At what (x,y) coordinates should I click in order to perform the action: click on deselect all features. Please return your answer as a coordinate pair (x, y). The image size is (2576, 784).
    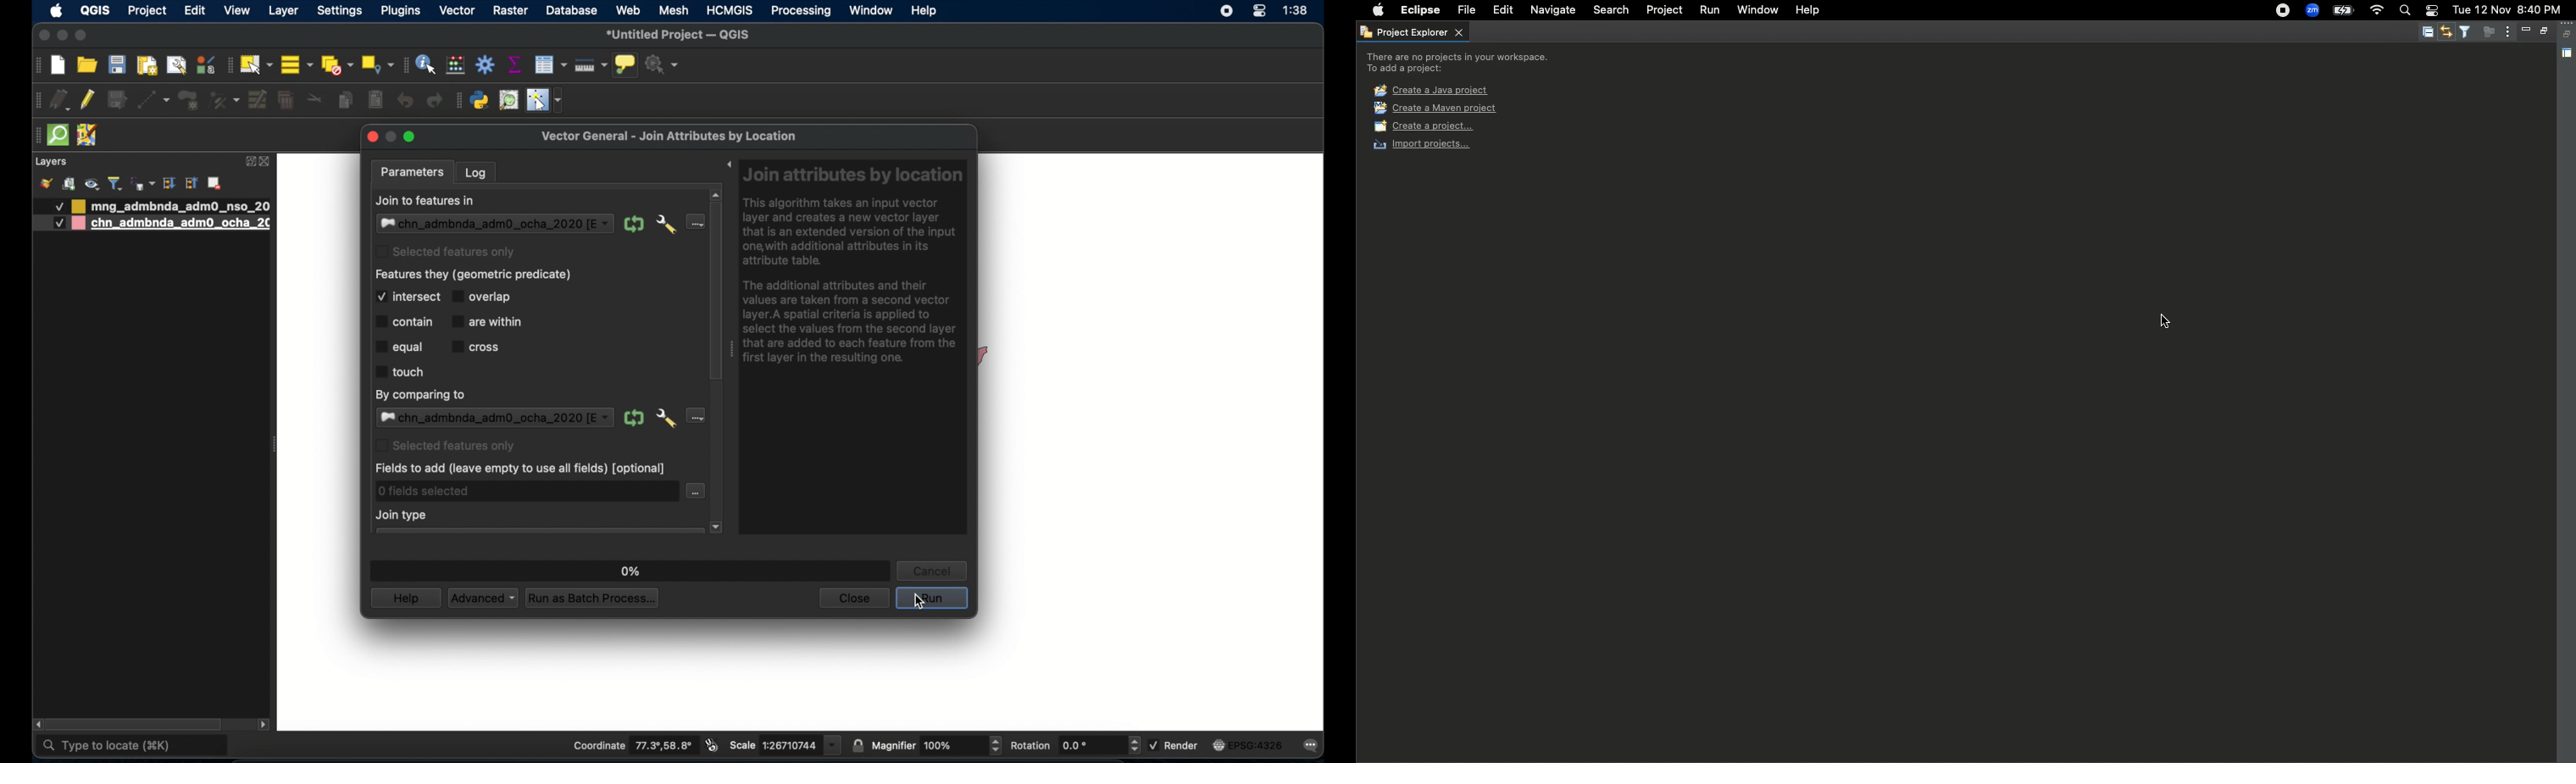
    Looking at the image, I should click on (335, 65).